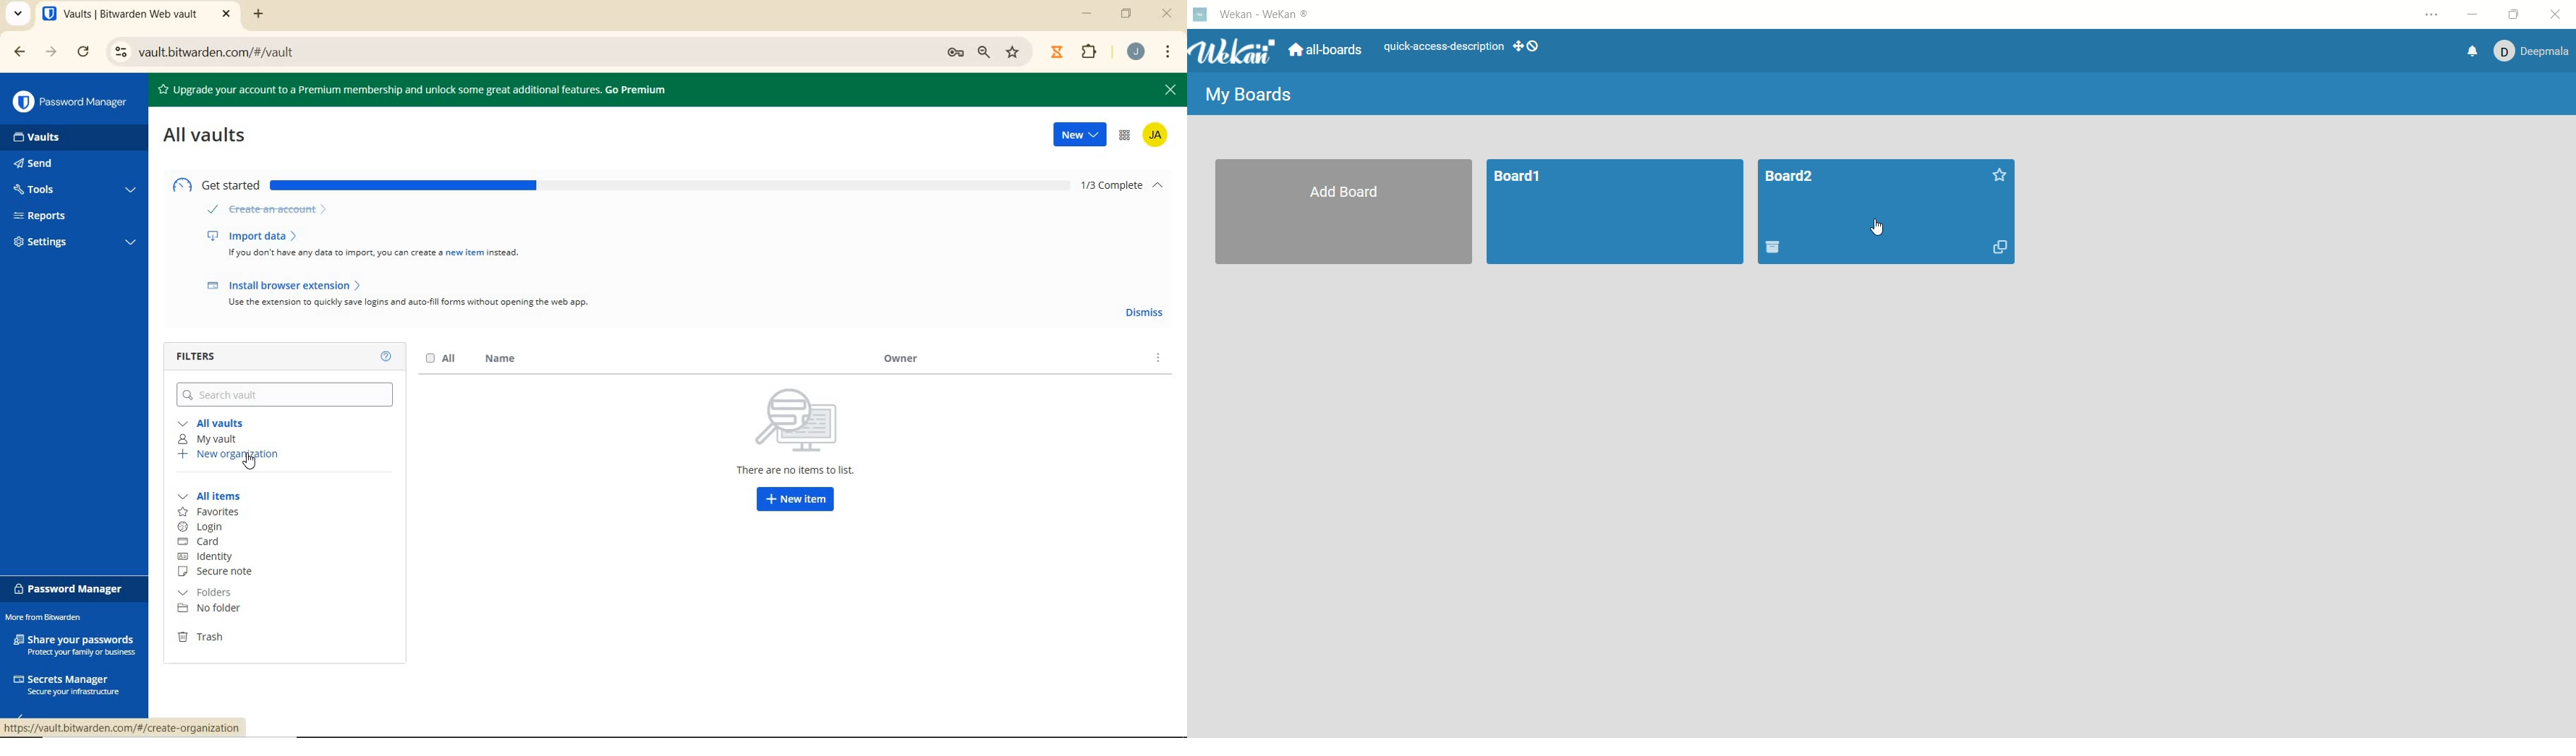  Describe the element at coordinates (1143, 312) in the screenshot. I see `dismiss` at that location.